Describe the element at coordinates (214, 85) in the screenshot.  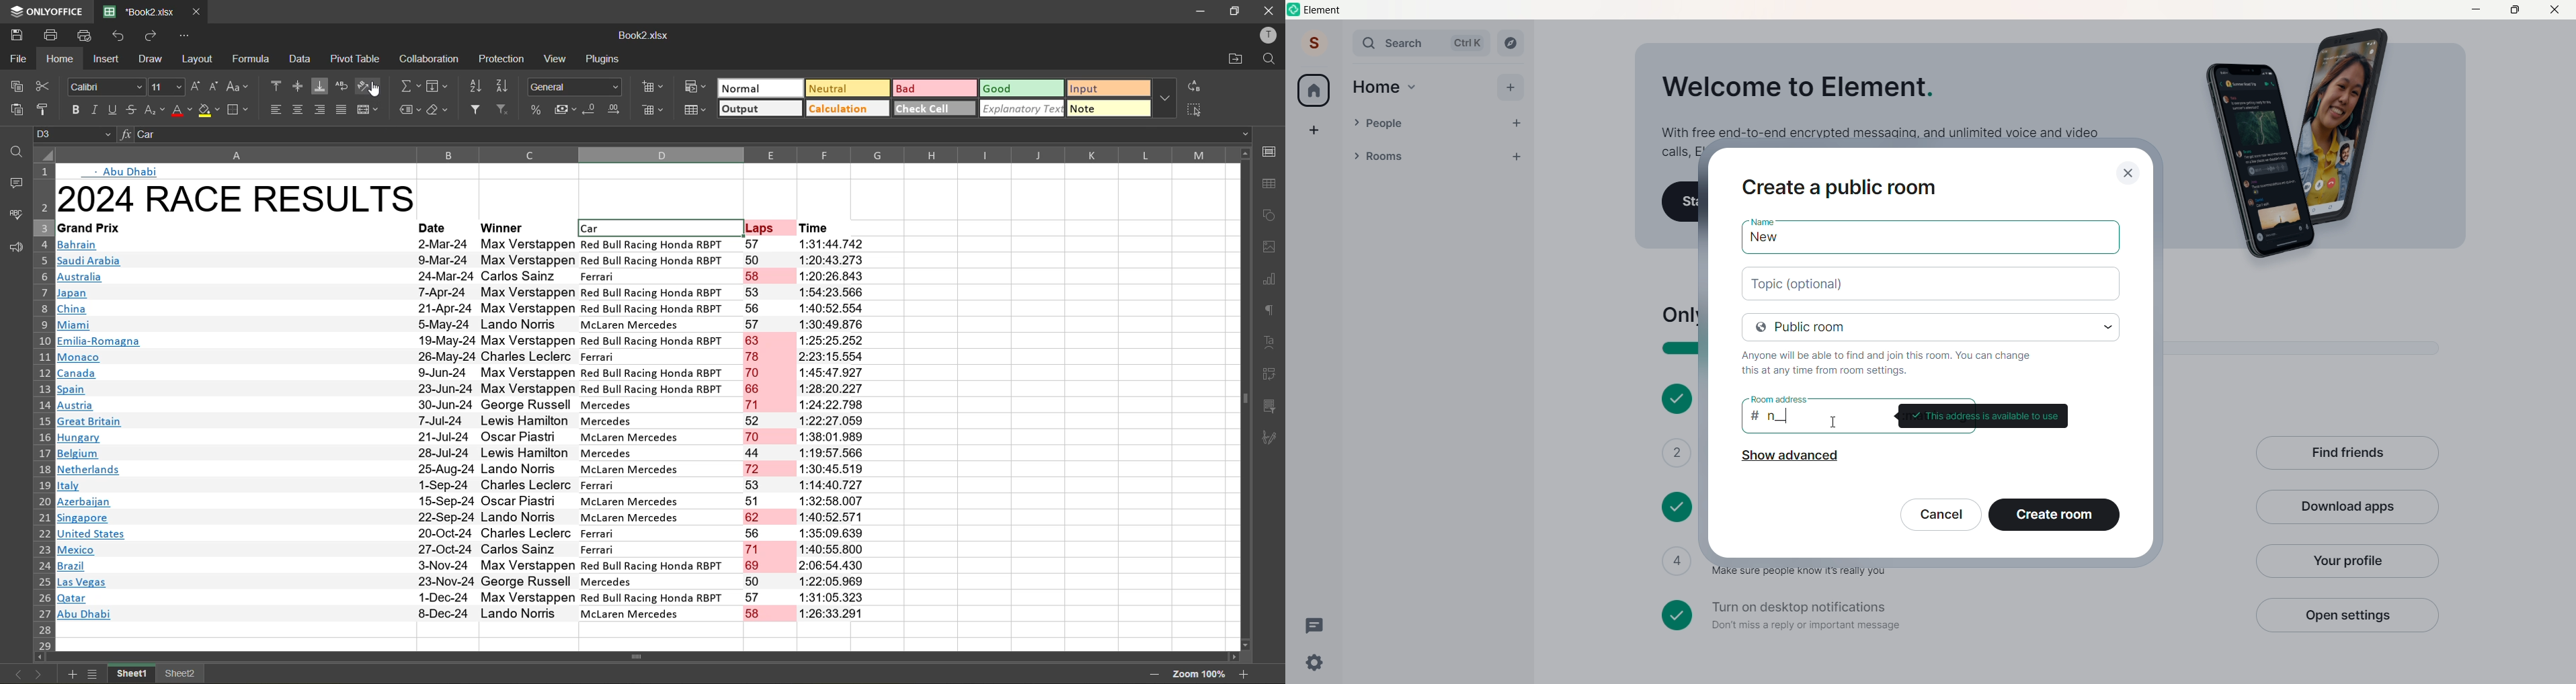
I see `decrement size` at that location.